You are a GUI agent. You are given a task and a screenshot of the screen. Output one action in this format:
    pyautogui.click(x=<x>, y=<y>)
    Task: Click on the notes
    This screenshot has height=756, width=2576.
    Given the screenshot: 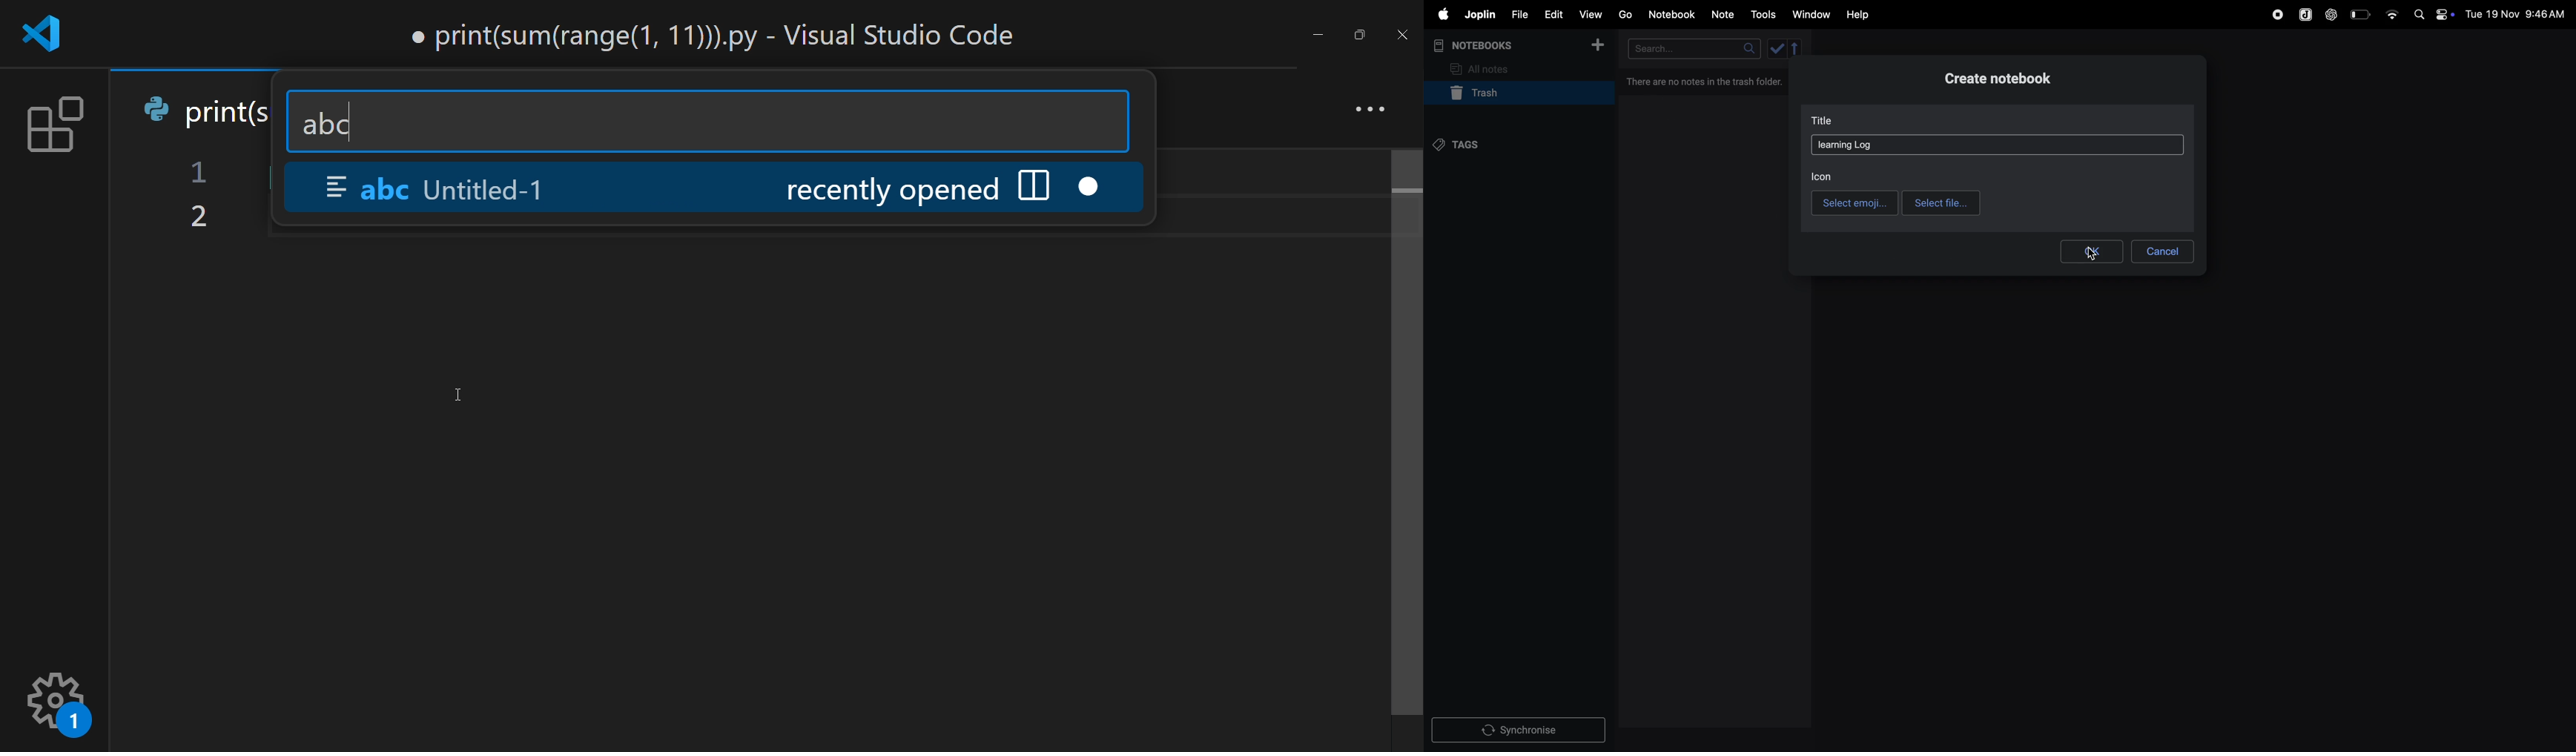 What is the action you would take?
    pyautogui.click(x=1724, y=15)
    